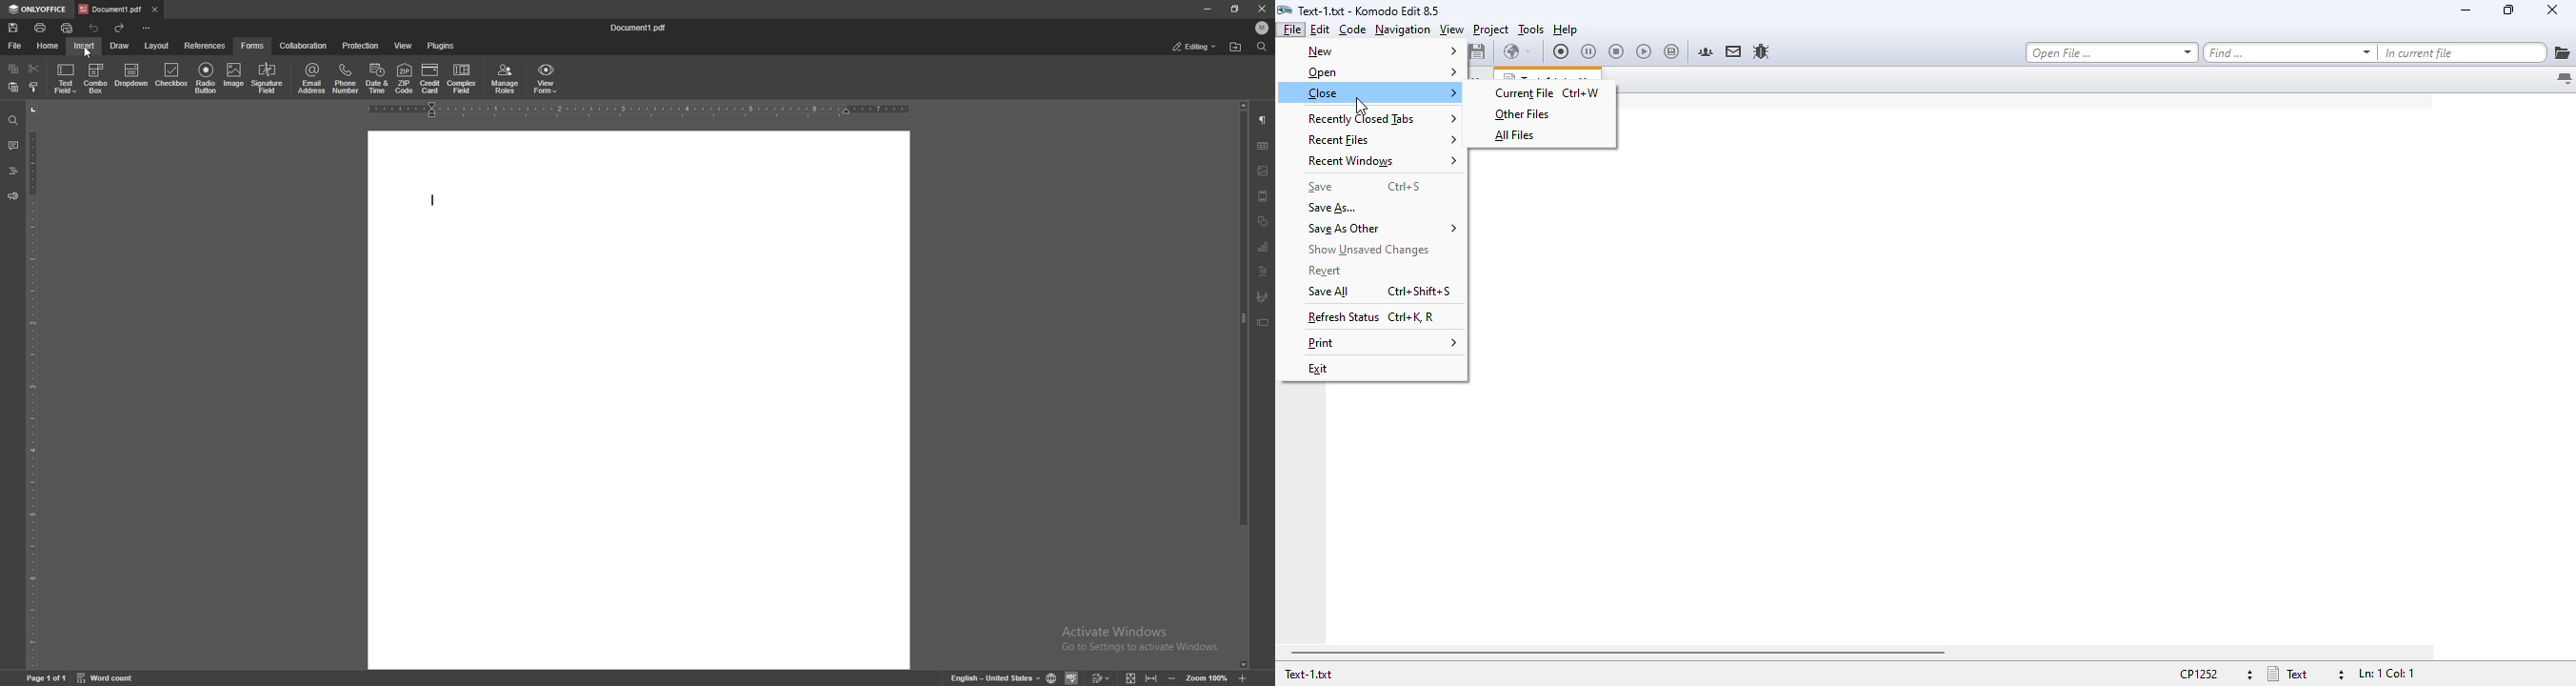 This screenshot has width=2576, height=700. I want to click on view, so click(1451, 30).